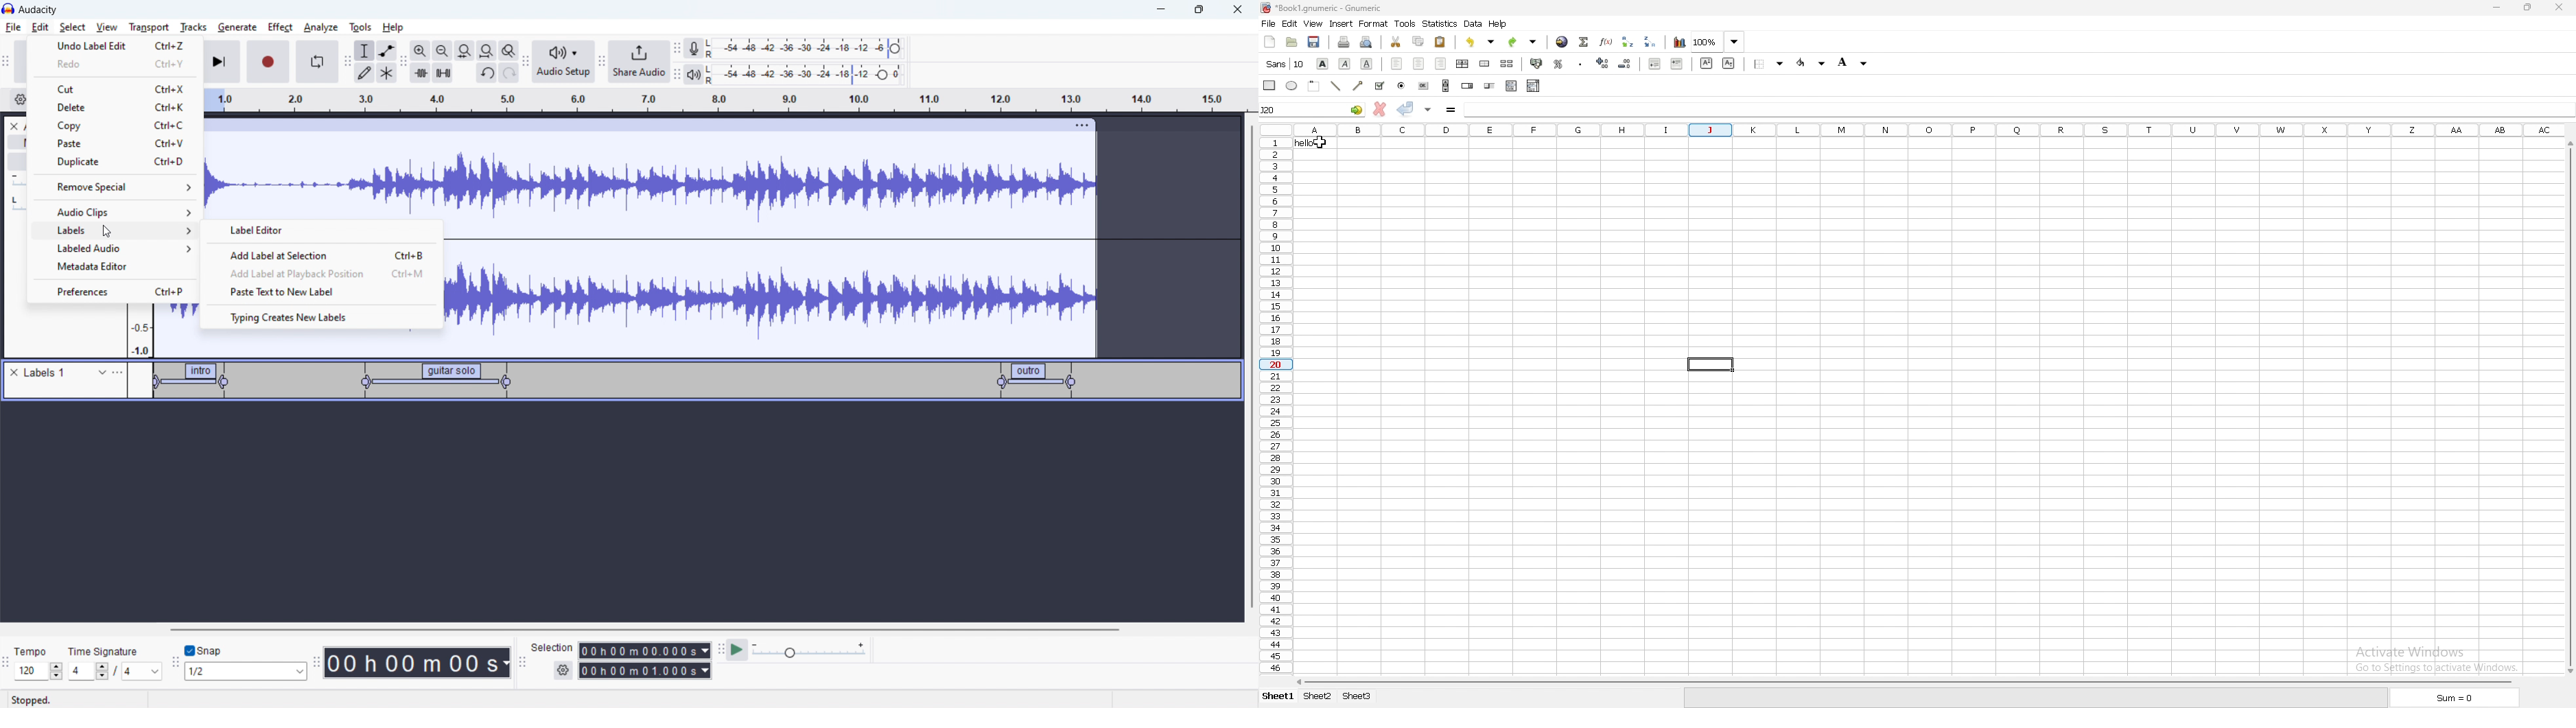 This screenshot has width=2576, height=728. I want to click on sort ascending, so click(1627, 42).